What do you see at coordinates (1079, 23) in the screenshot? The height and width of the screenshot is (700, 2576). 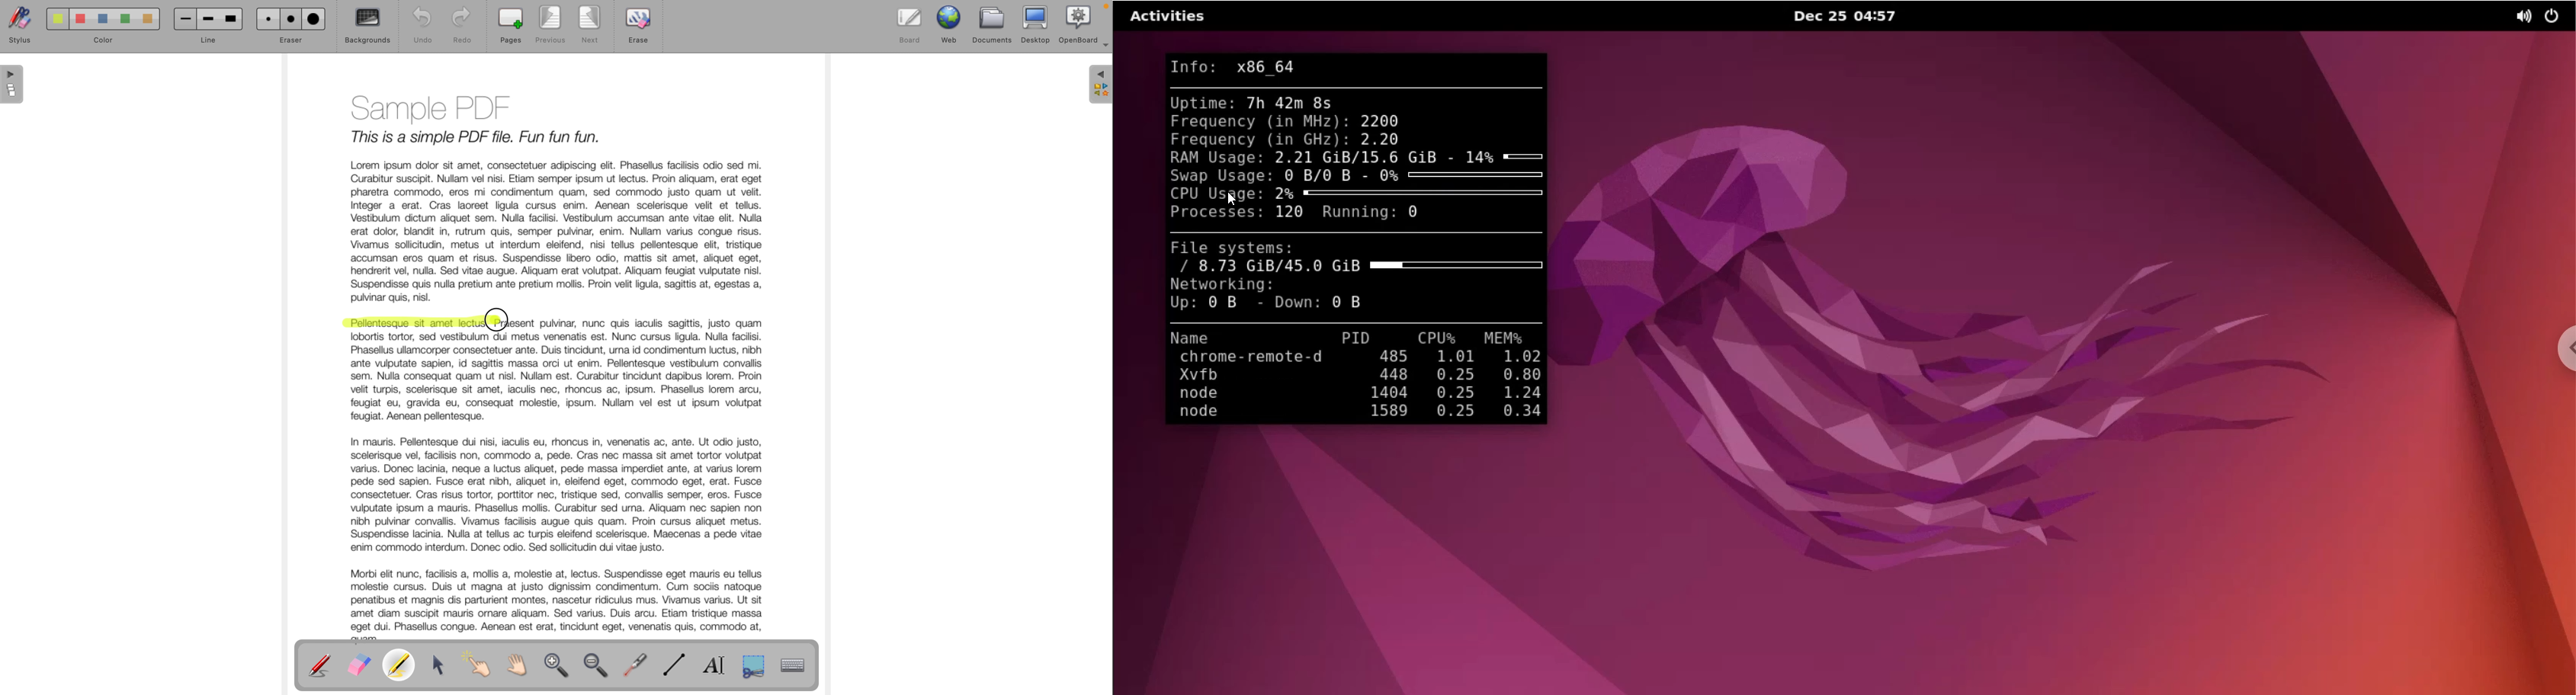 I see `openboard` at bounding box center [1079, 23].